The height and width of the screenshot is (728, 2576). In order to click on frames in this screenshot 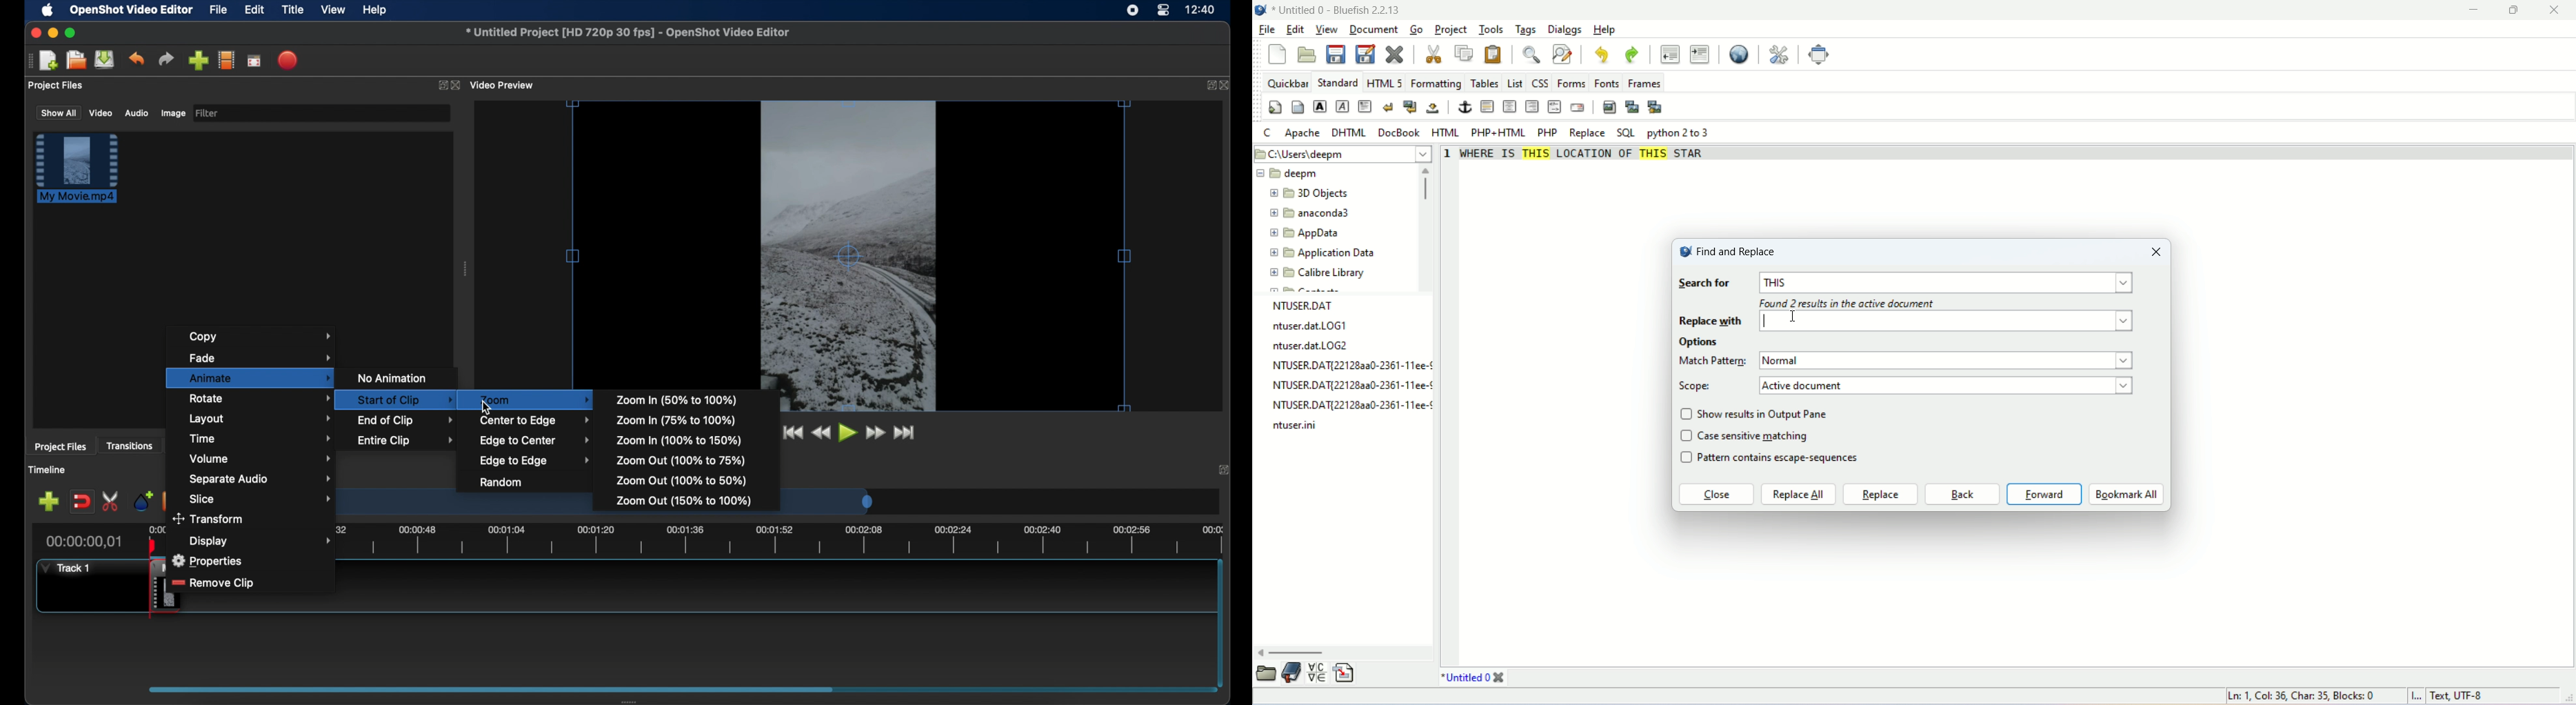, I will do `click(1645, 84)`.